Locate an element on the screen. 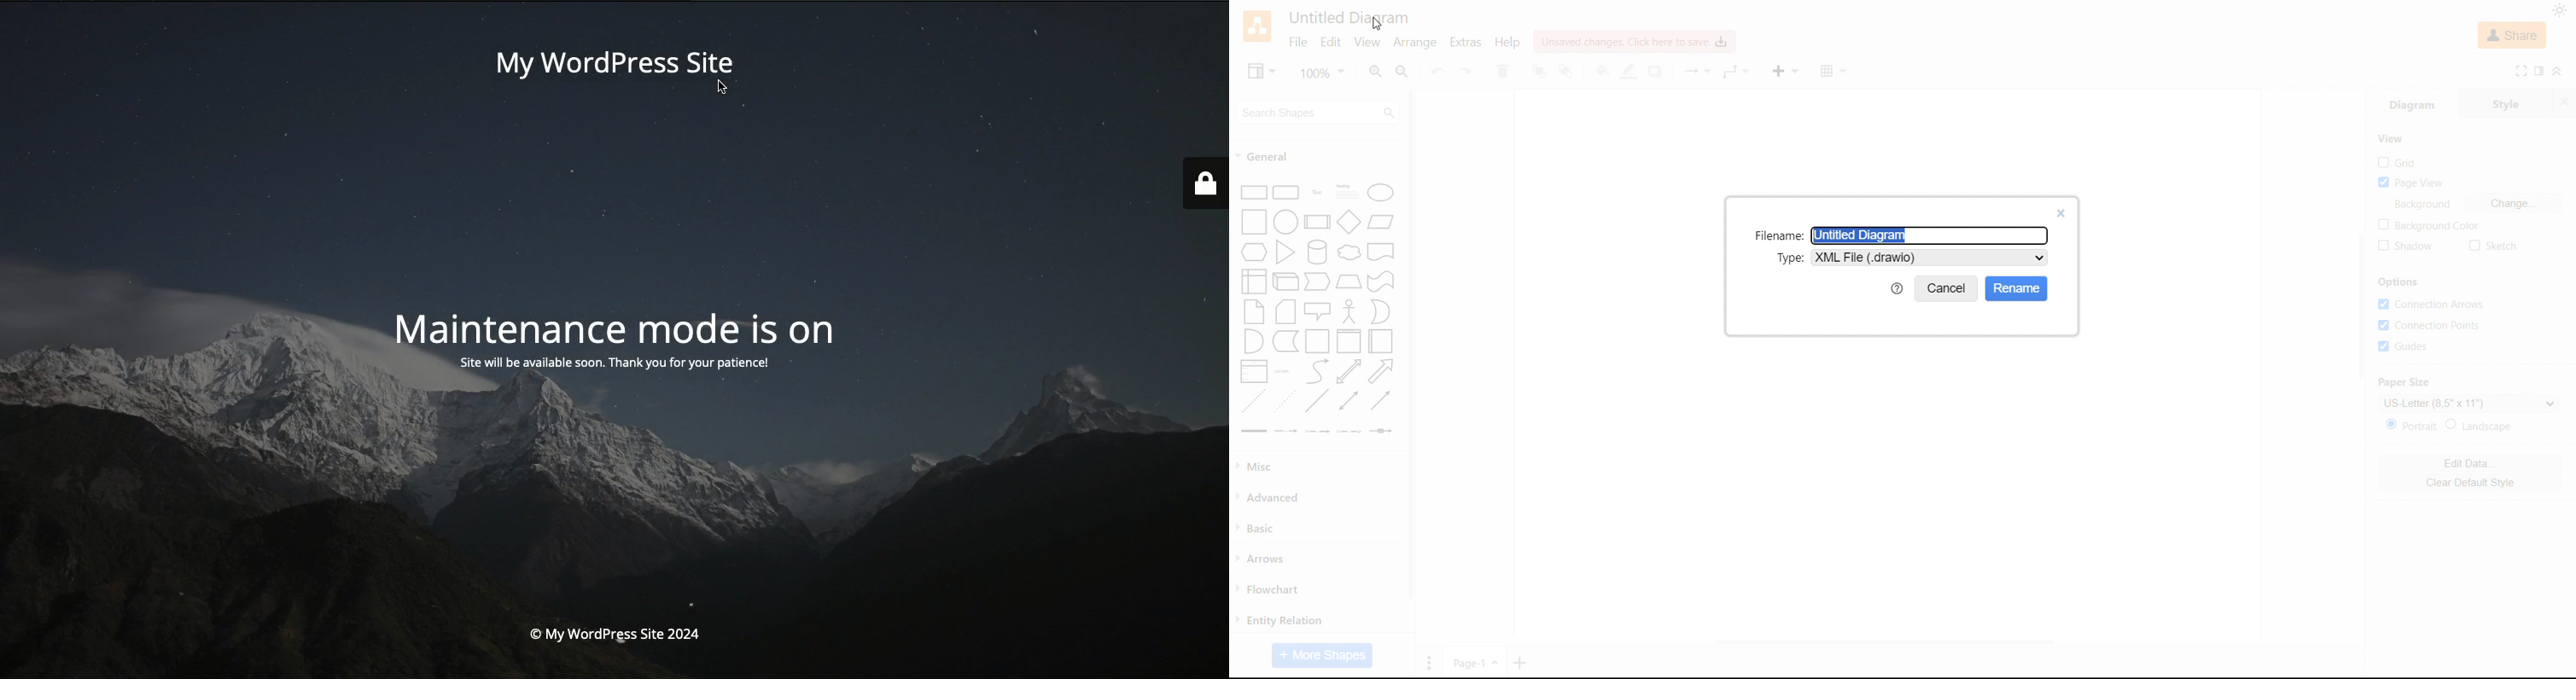 This screenshot has width=2576, height=700. Change background  is located at coordinates (2515, 203).